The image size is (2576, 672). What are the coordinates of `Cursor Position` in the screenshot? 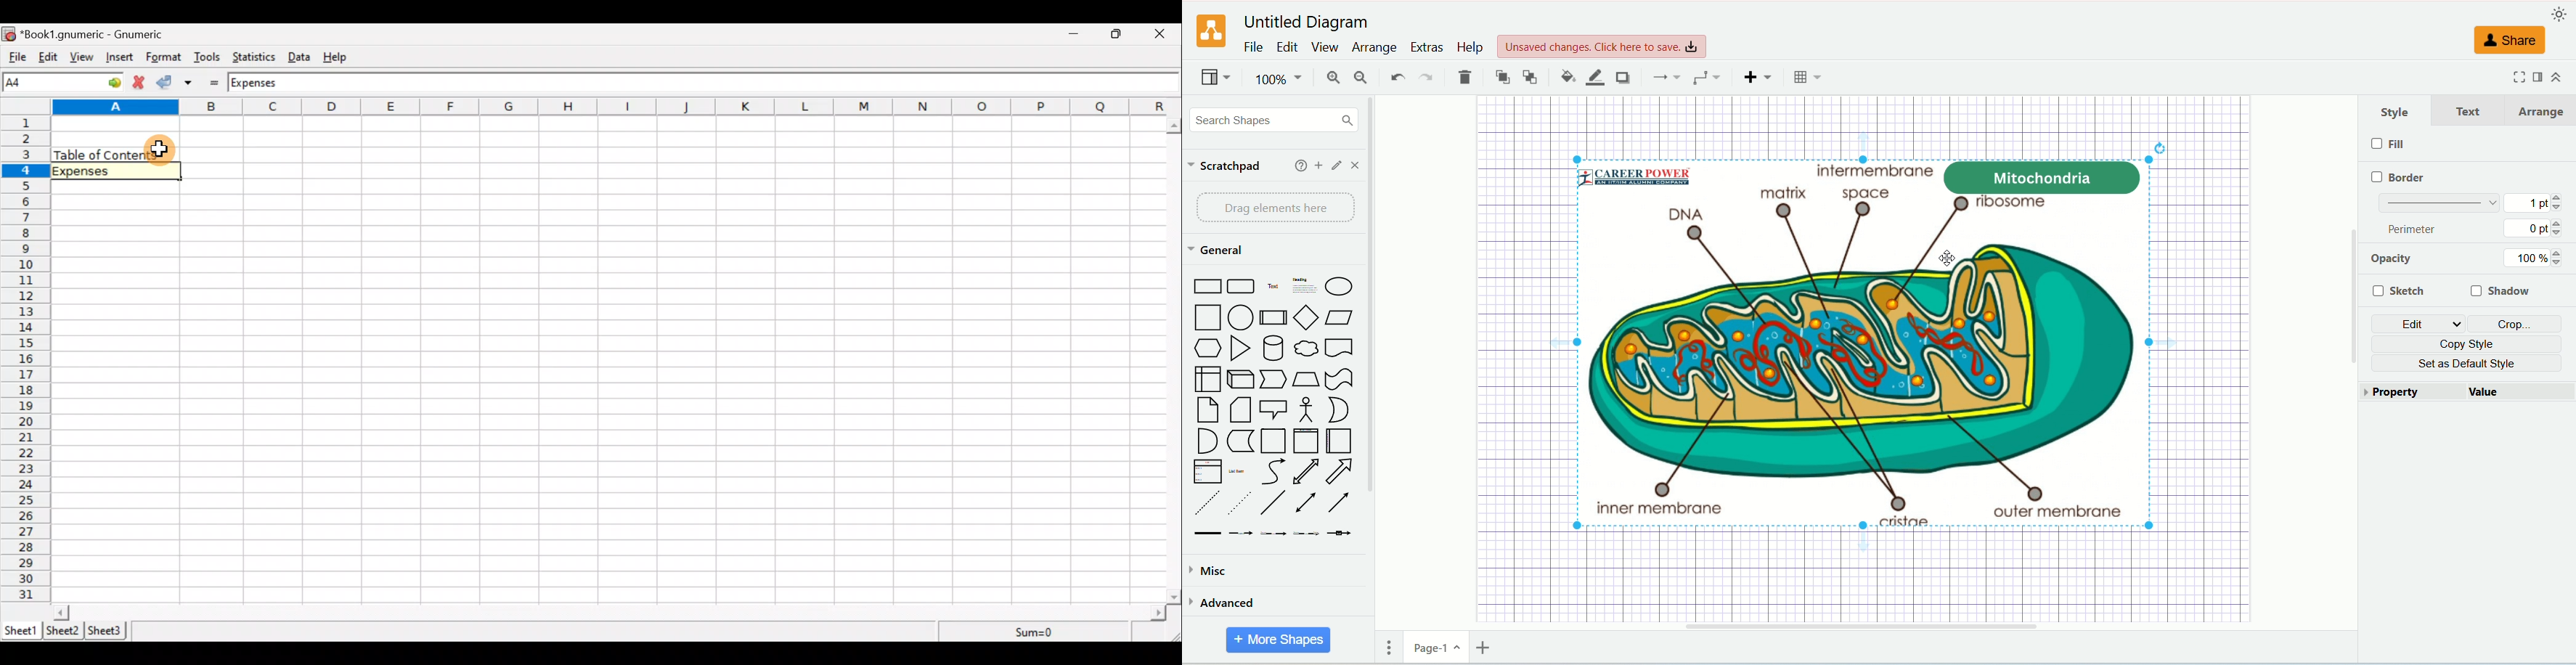 It's located at (1949, 257).